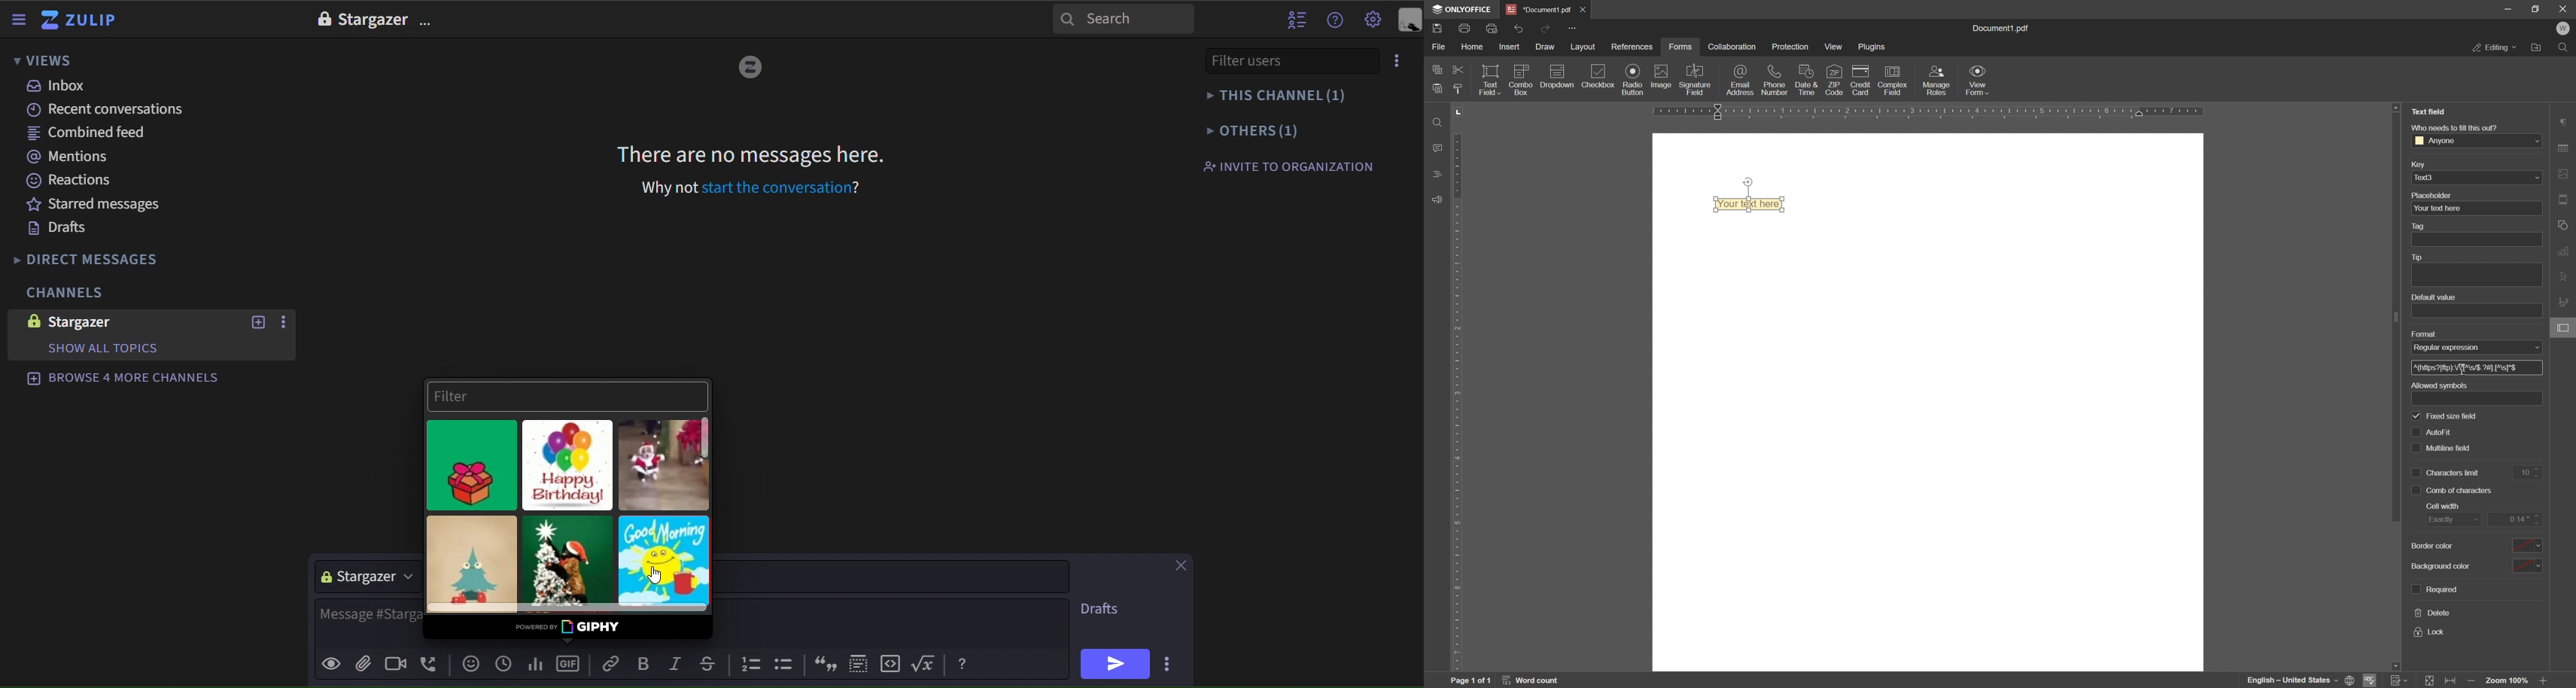 This screenshot has width=2576, height=700. Describe the element at coordinates (861, 186) in the screenshot. I see `question mark` at that location.